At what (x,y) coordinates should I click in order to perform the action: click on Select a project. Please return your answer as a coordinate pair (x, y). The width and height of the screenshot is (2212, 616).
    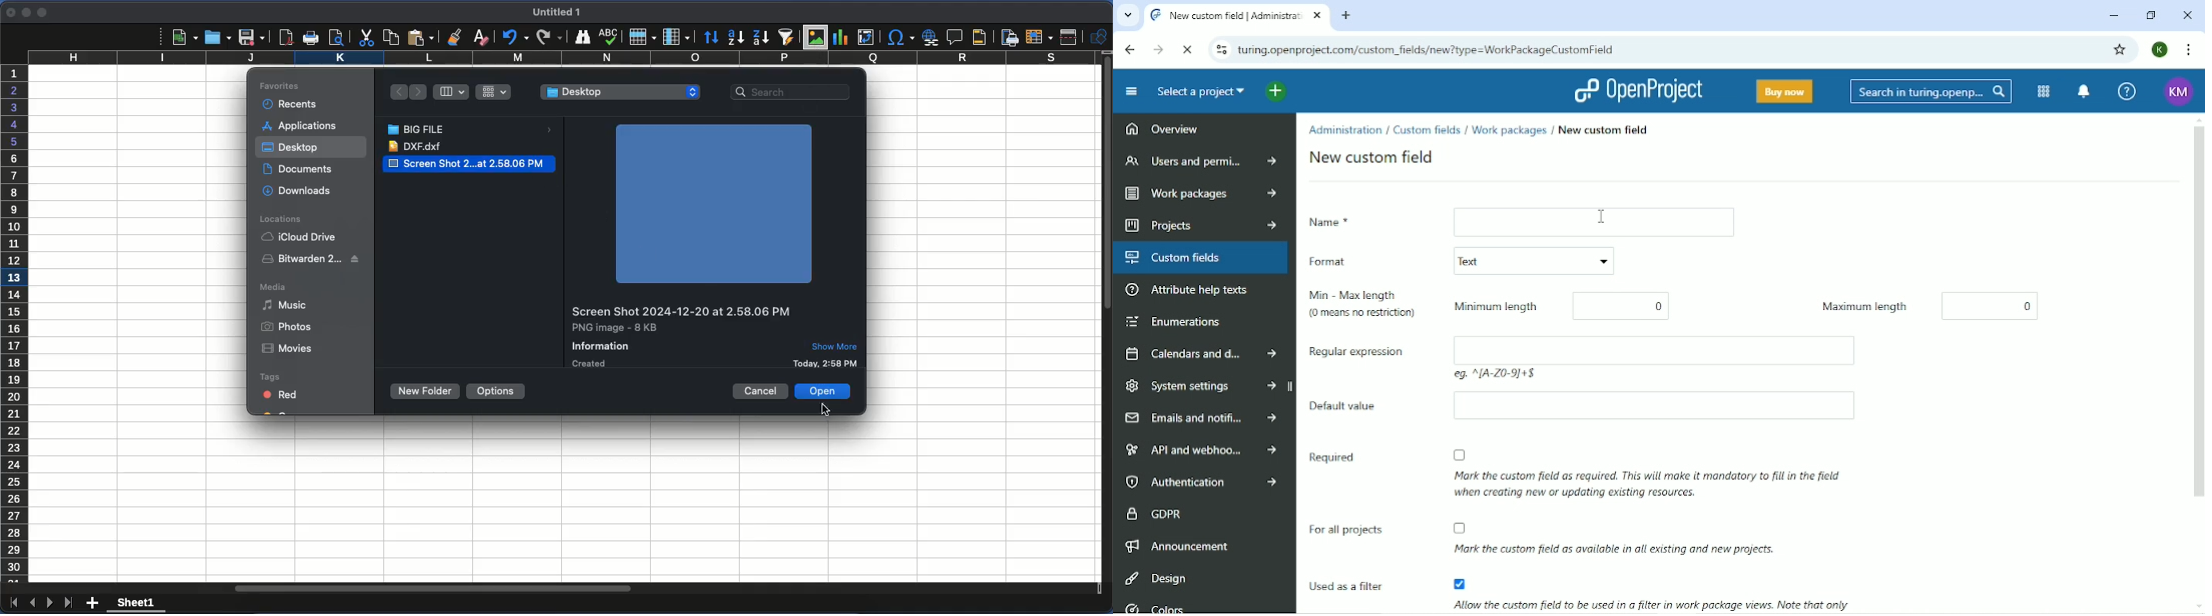
    Looking at the image, I should click on (1198, 91).